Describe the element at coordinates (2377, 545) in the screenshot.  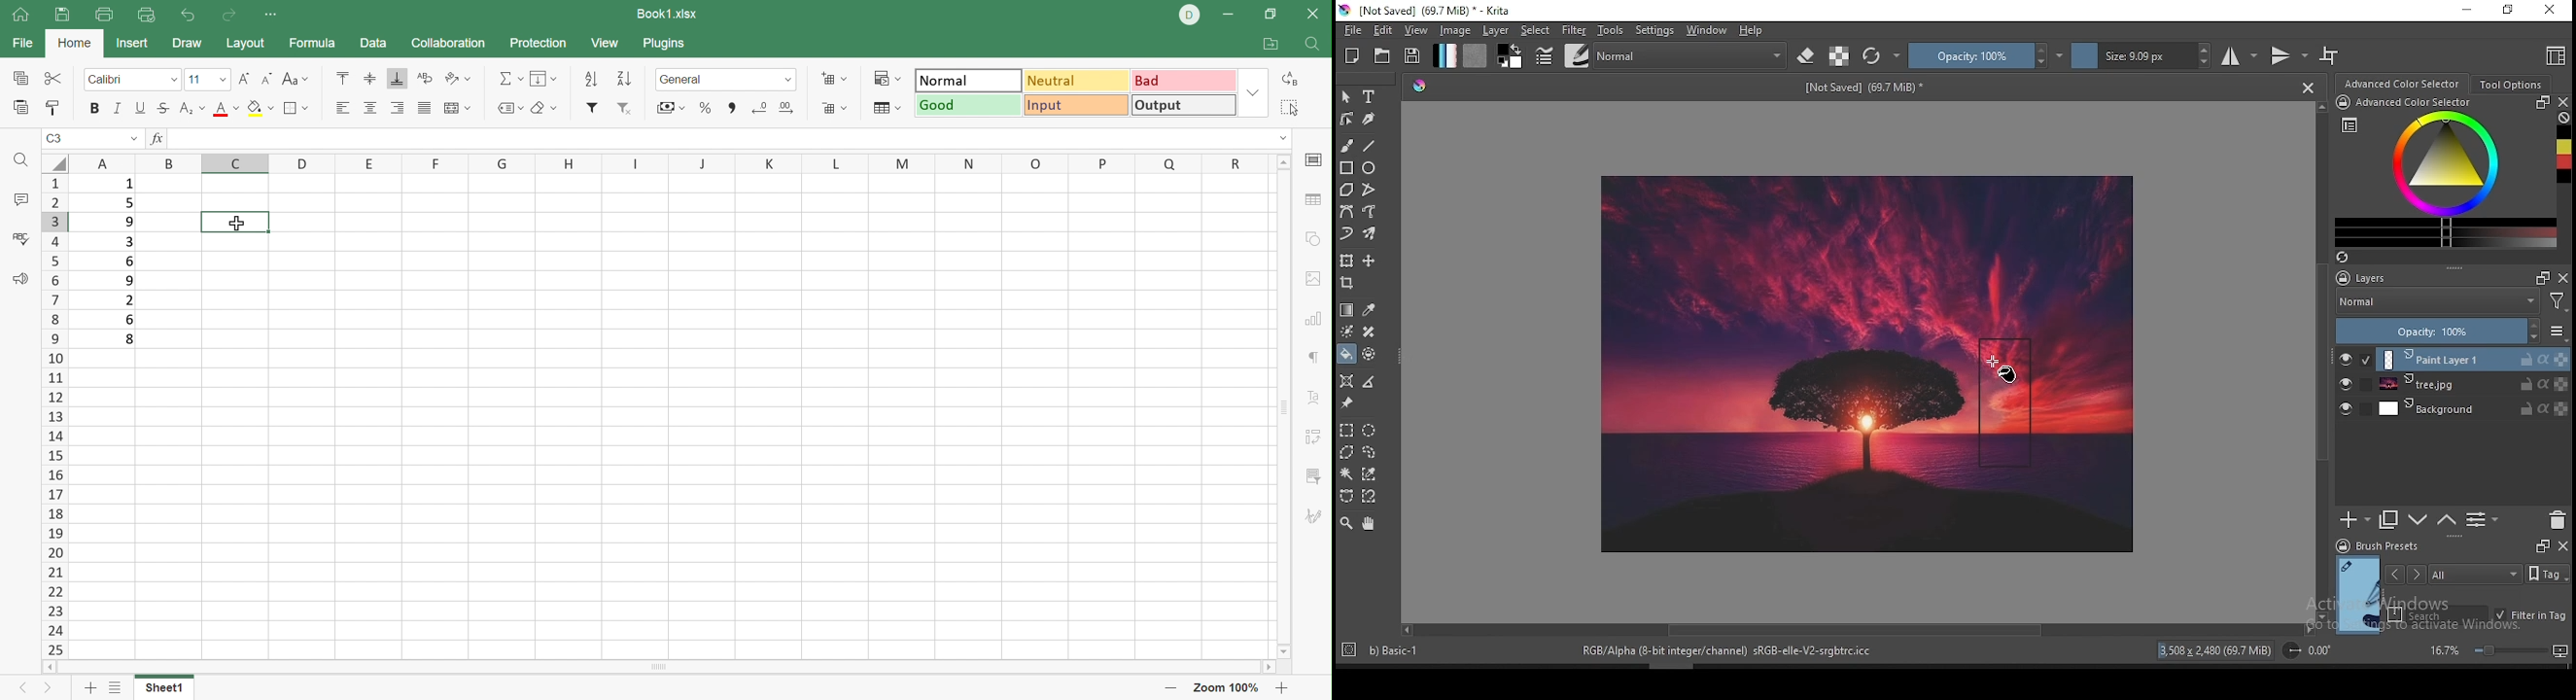
I see `brush preset` at that location.